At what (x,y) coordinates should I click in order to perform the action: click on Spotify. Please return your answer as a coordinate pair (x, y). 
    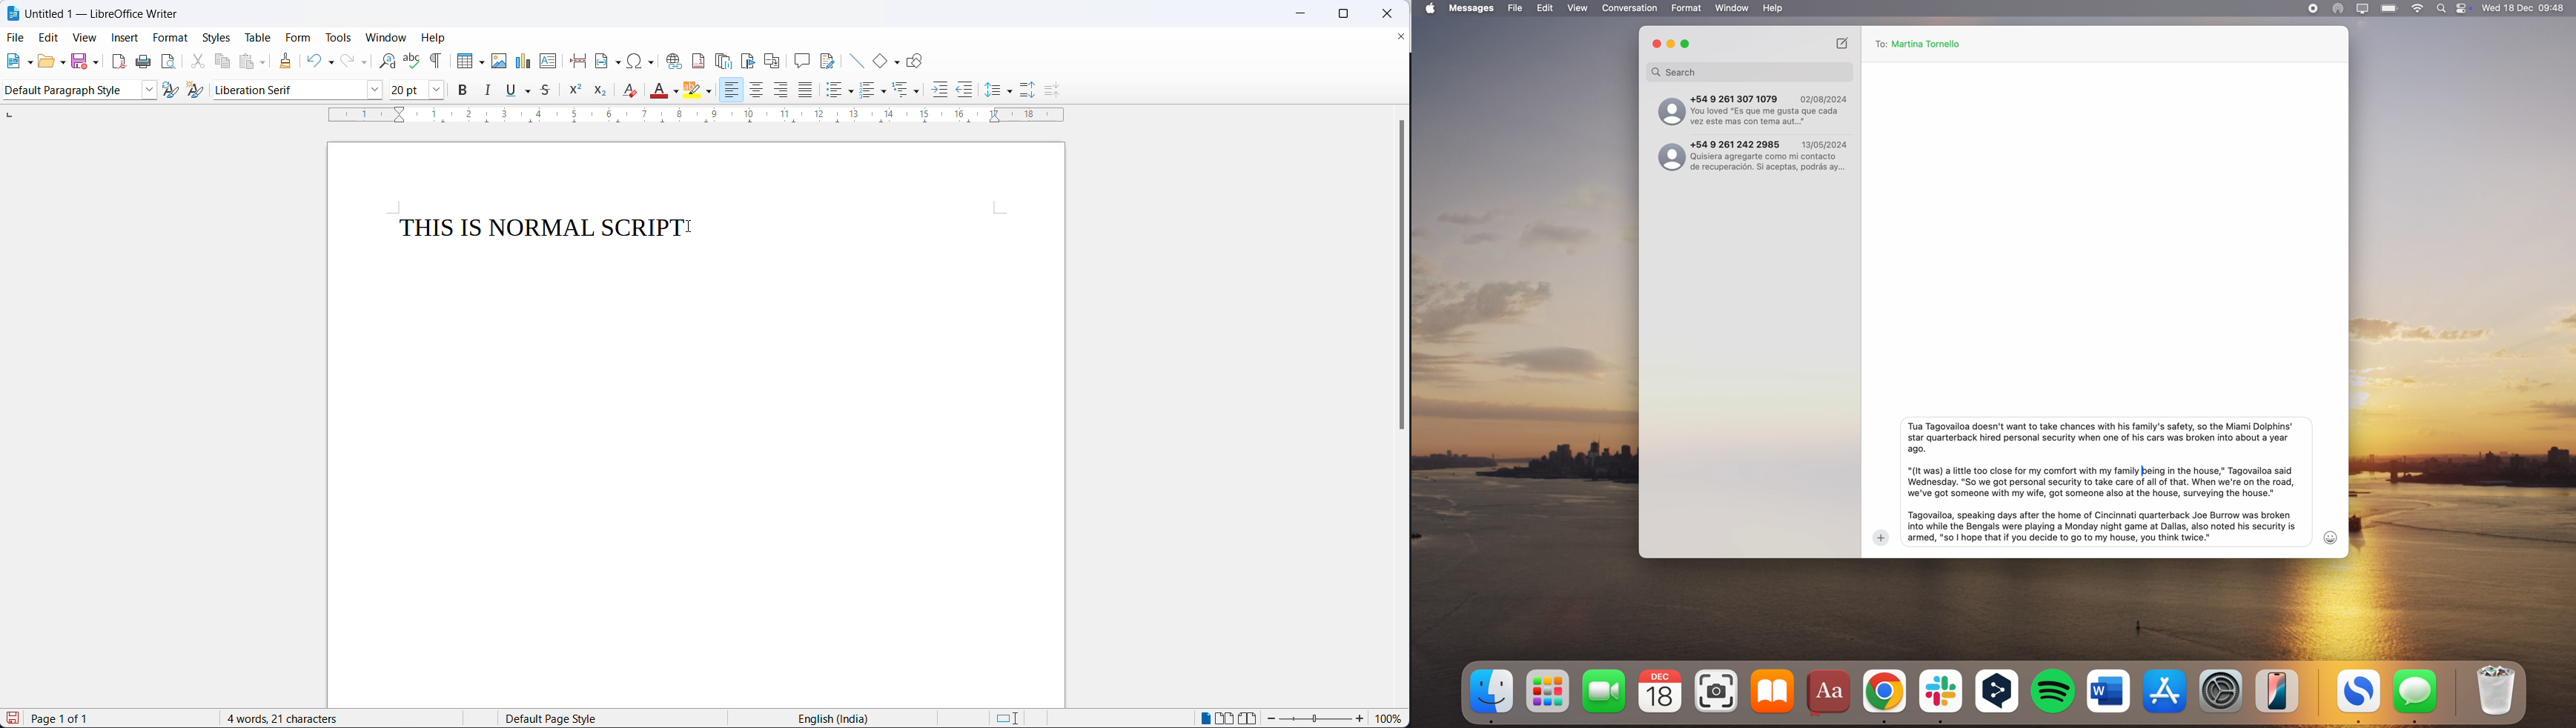
    Looking at the image, I should click on (2054, 691).